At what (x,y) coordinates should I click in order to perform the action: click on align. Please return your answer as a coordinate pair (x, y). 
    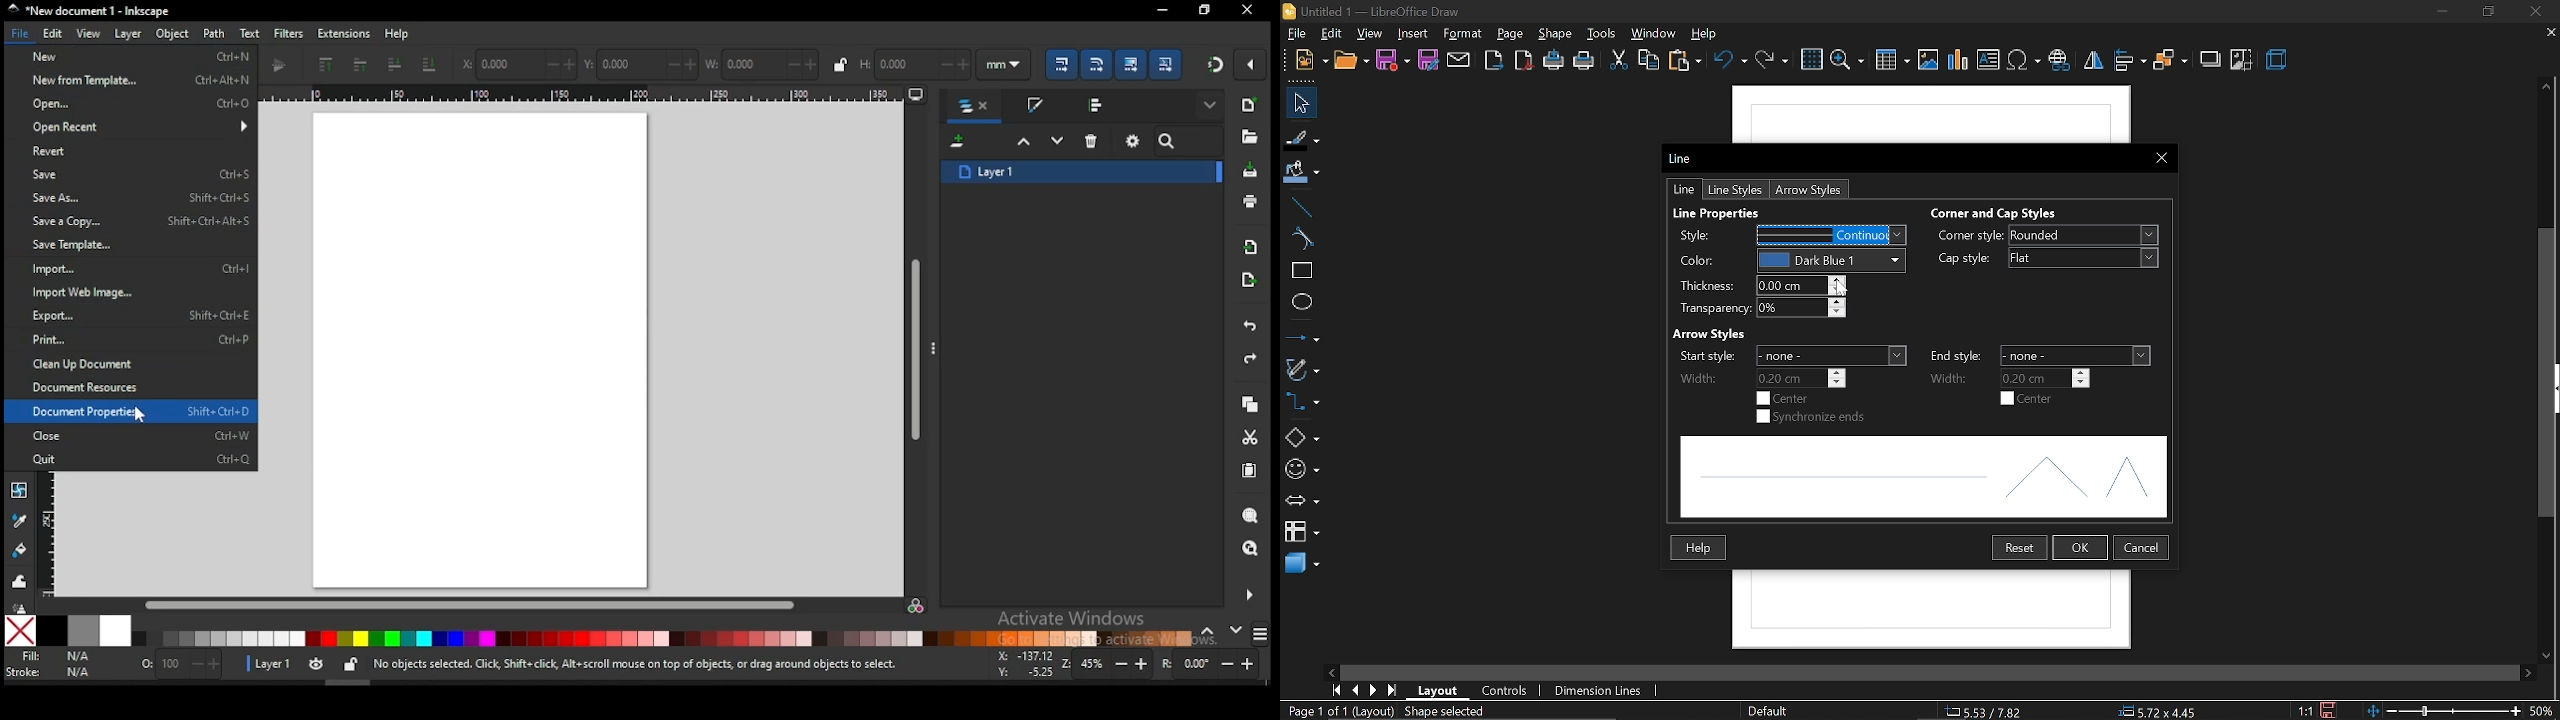
    Looking at the image, I should click on (2129, 61).